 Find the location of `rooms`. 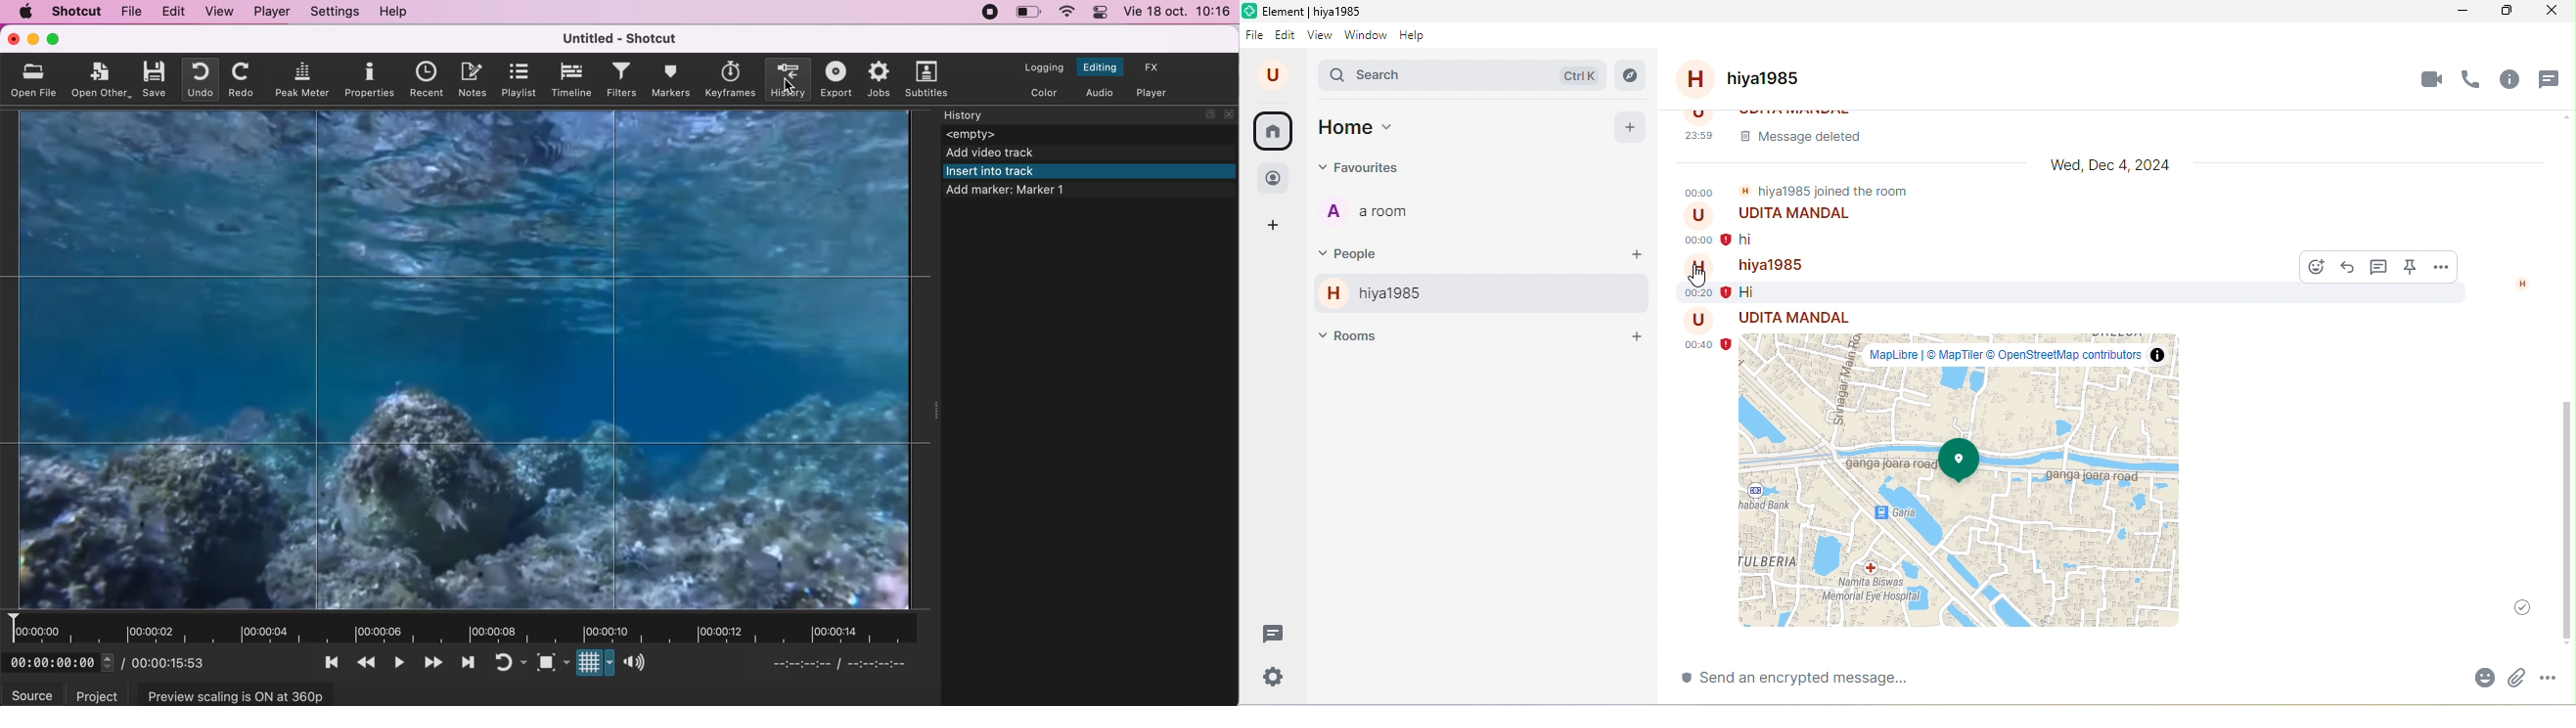

rooms is located at coordinates (1351, 337).